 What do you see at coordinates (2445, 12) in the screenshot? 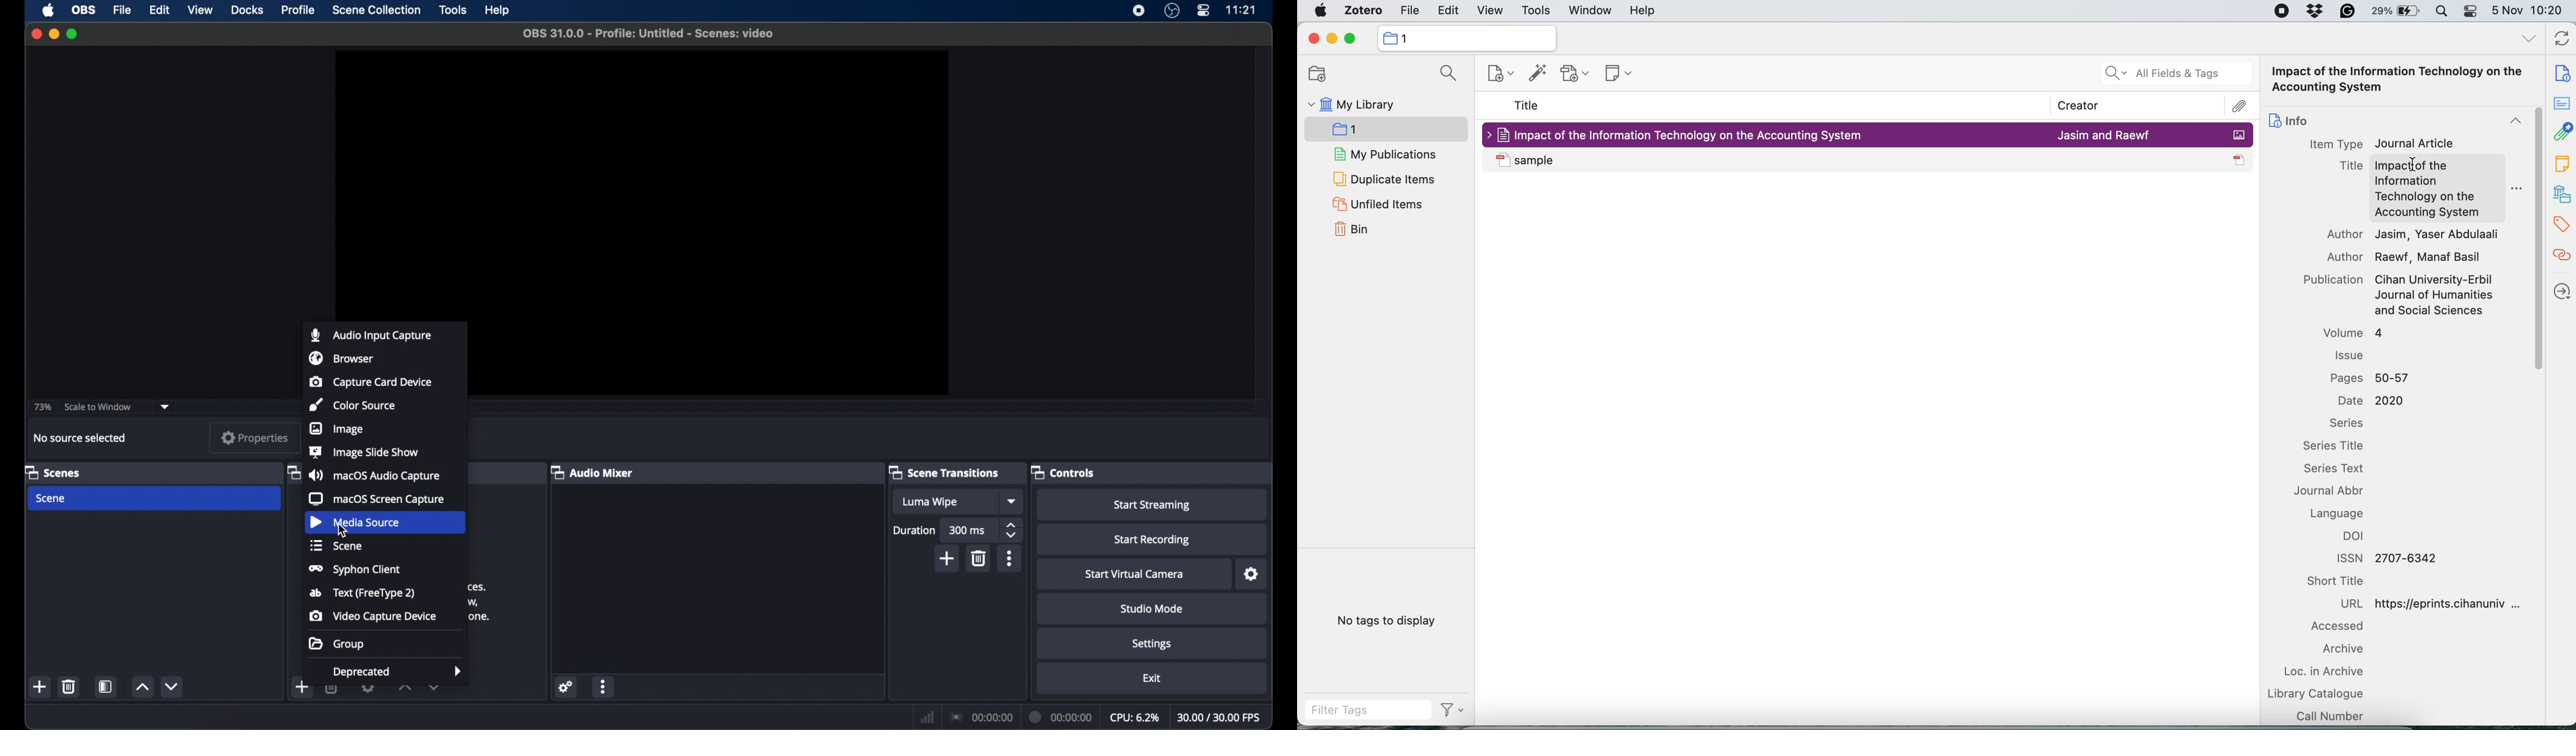
I see `spotlight search` at bounding box center [2445, 12].